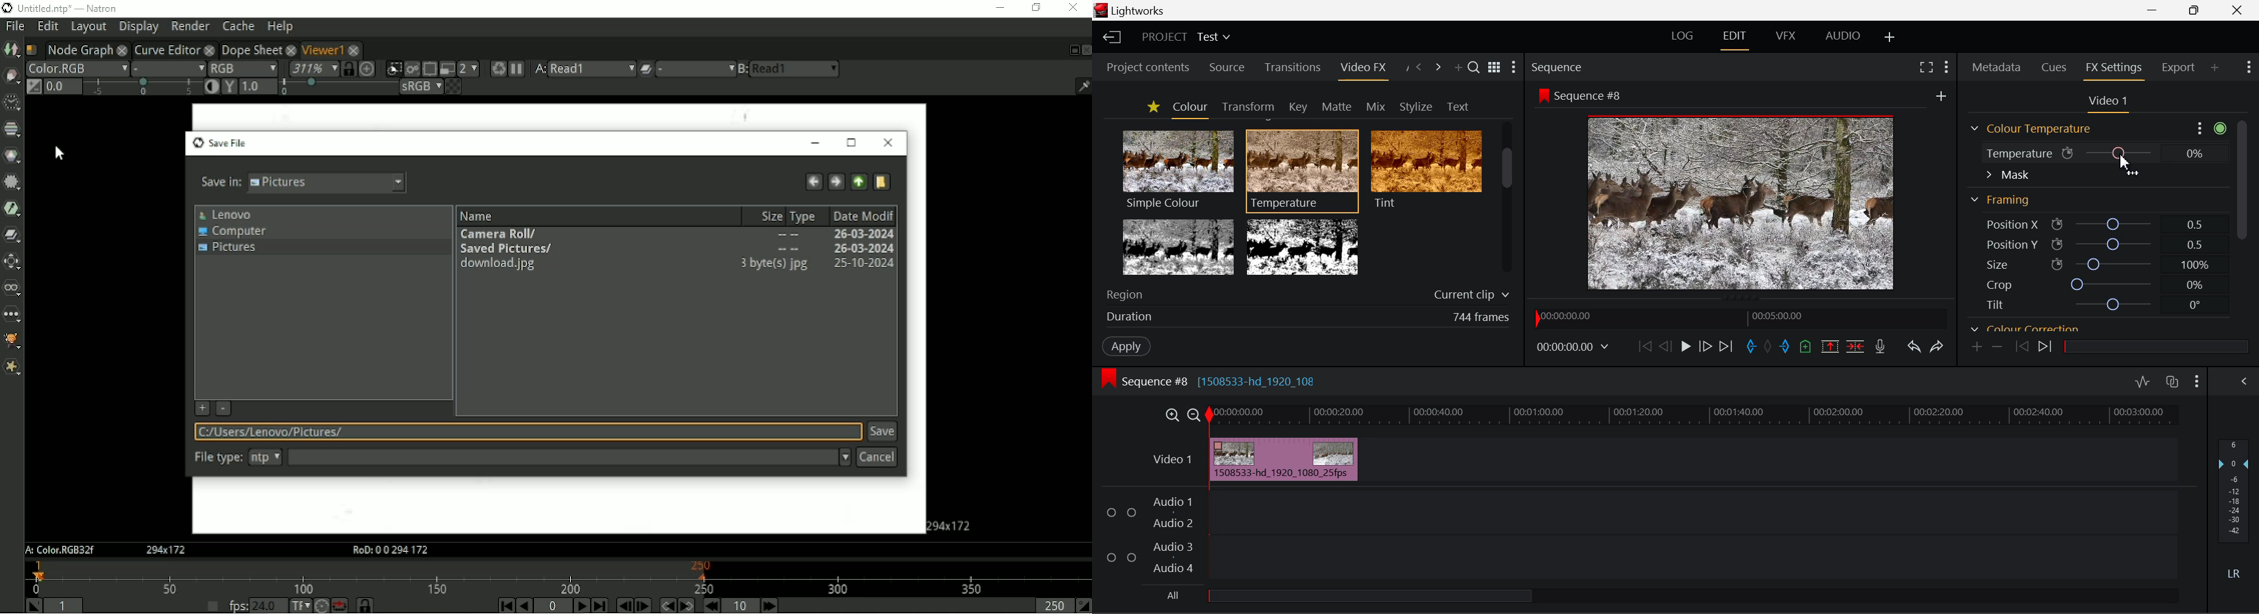 The height and width of the screenshot is (616, 2268). I want to click on 00:05:00.00, so click(1780, 316).